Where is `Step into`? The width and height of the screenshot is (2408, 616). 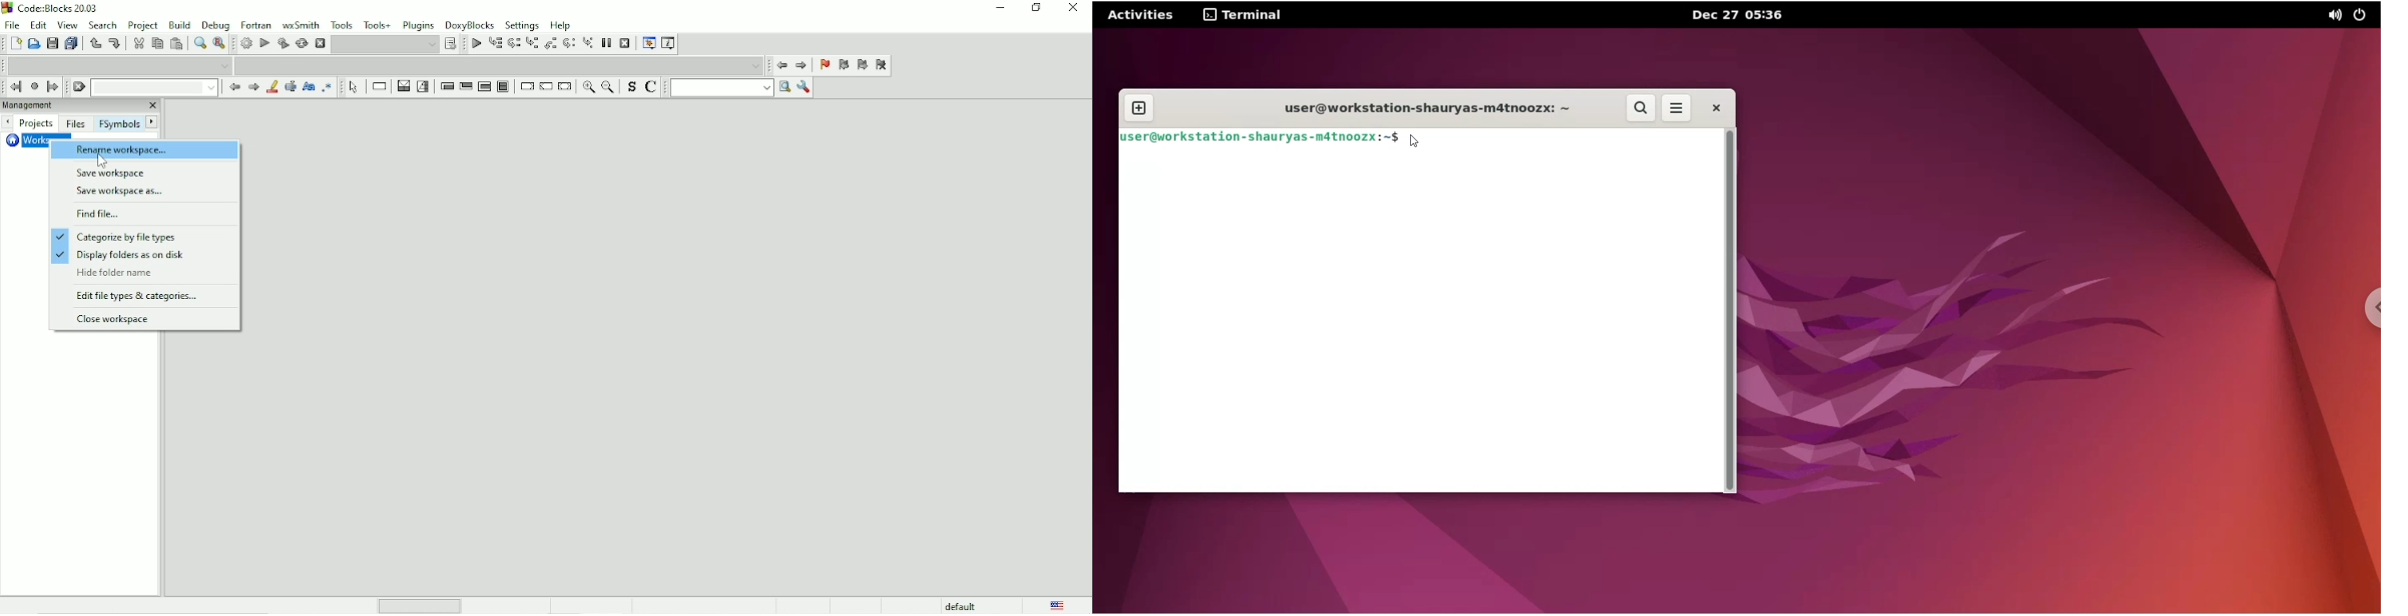 Step into is located at coordinates (532, 45).